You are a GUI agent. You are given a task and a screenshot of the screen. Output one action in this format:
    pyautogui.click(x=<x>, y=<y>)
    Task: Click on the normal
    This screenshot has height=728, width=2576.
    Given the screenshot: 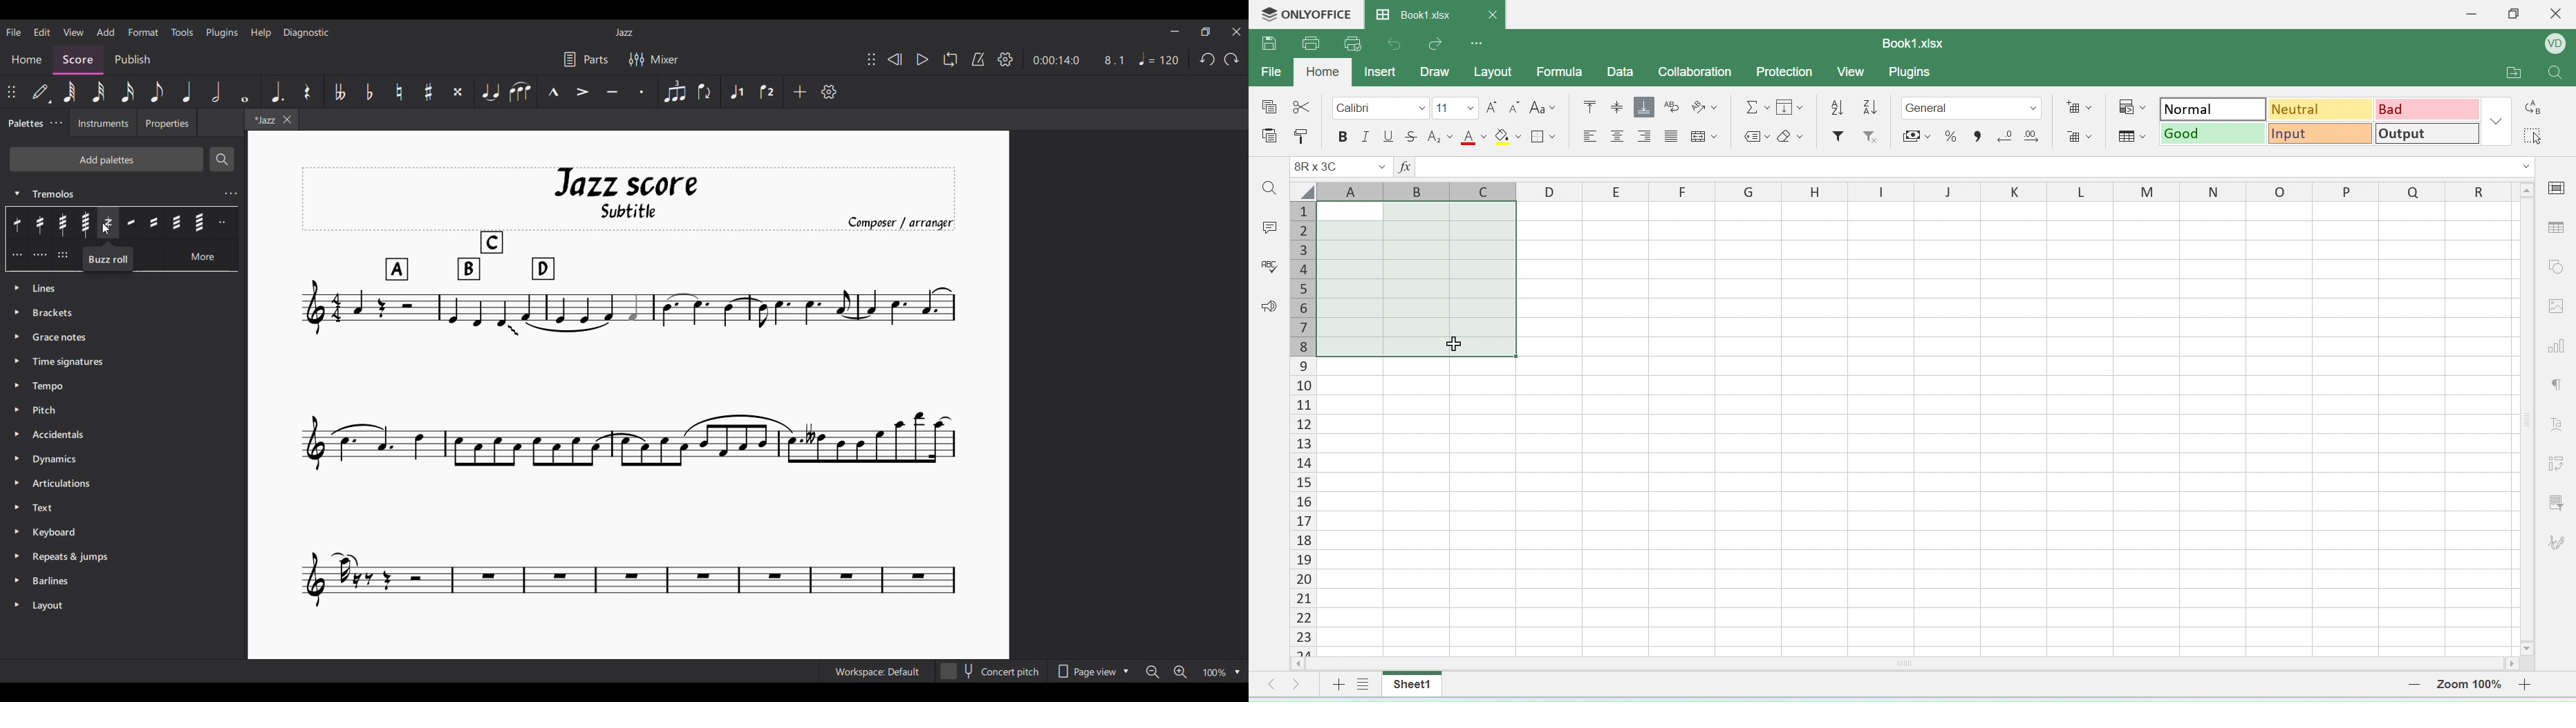 What is the action you would take?
    pyautogui.click(x=2210, y=108)
    